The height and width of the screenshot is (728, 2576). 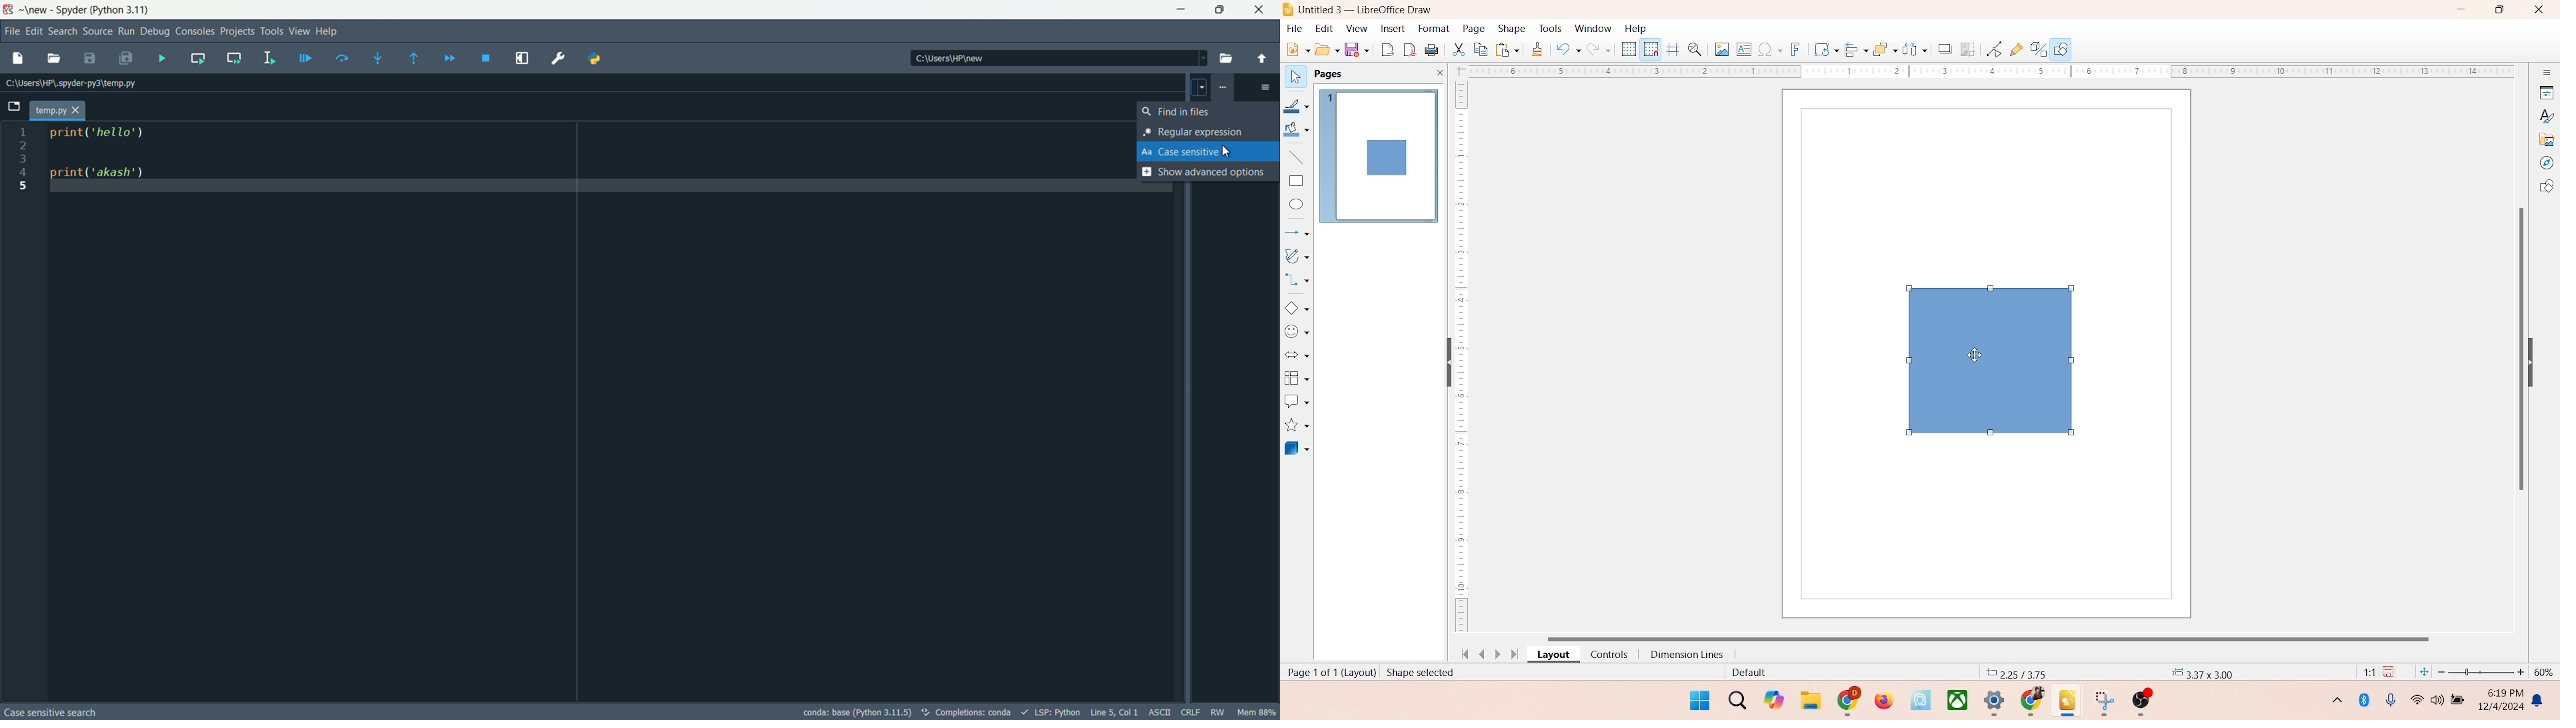 What do you see at coordinates (1391, 28) in the screenshot?
I see `insert` at bounding box center [1391, 28].